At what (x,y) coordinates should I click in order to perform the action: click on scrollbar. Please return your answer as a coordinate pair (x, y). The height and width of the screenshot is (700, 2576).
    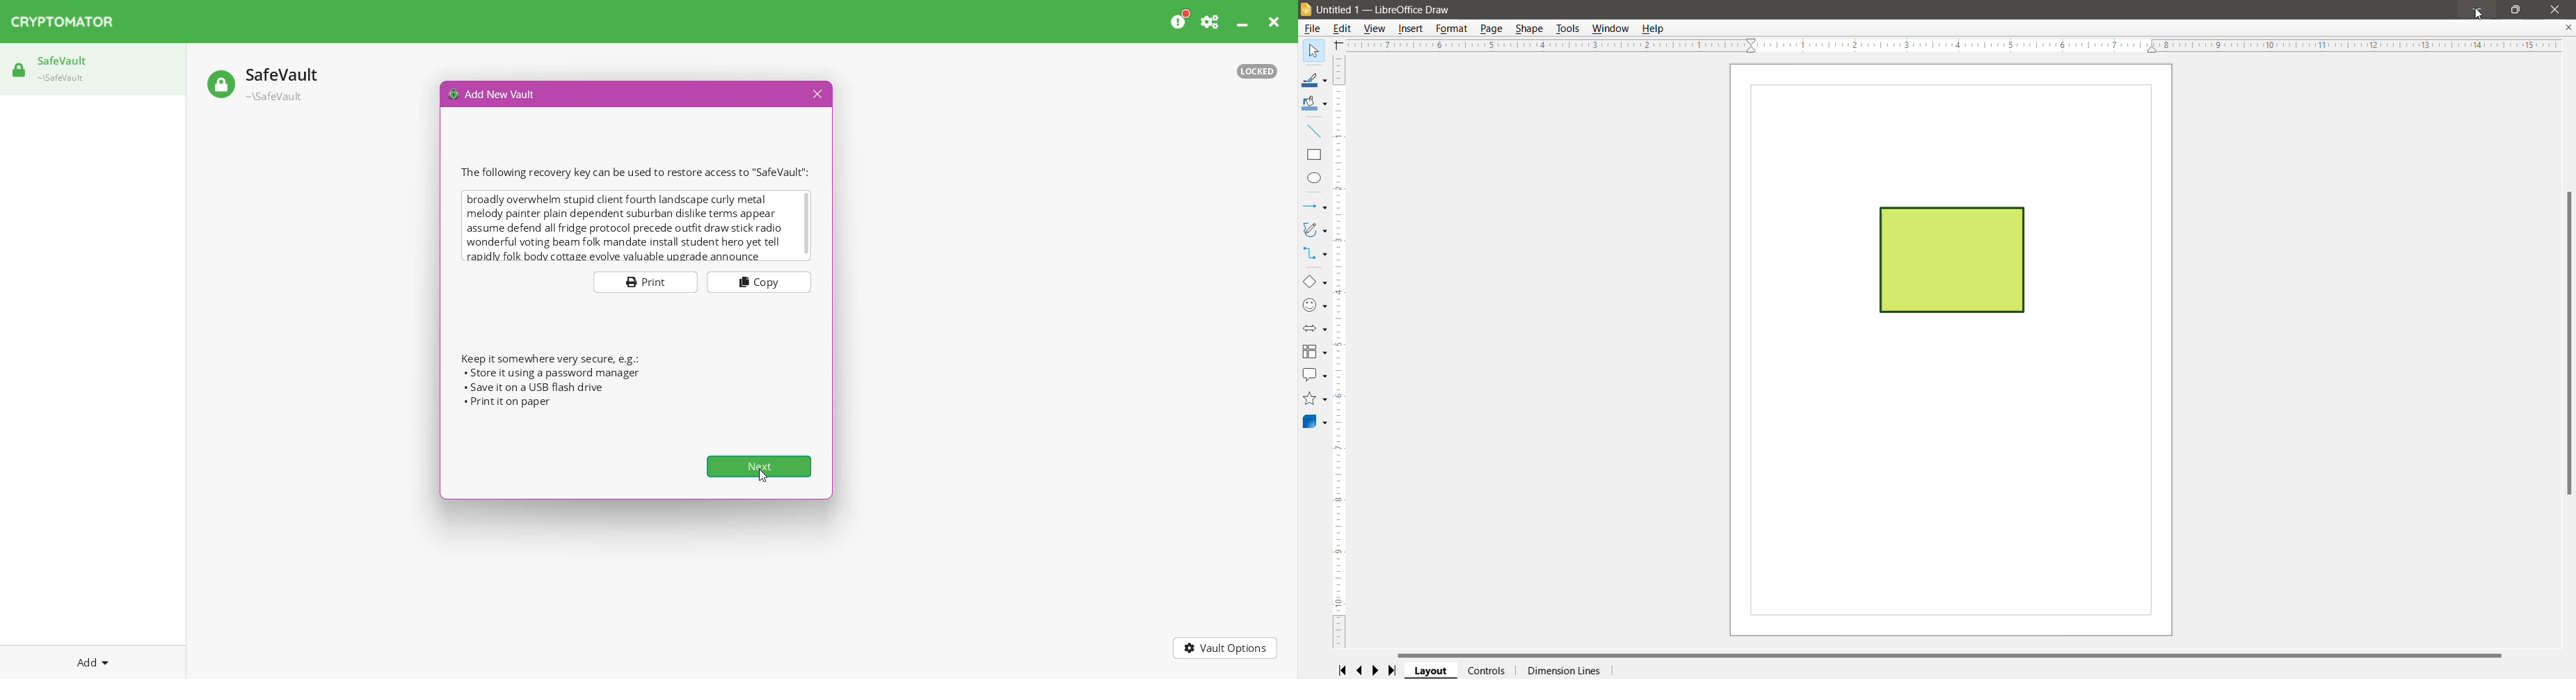
    Looking at the image, I should click on (2565, 346).